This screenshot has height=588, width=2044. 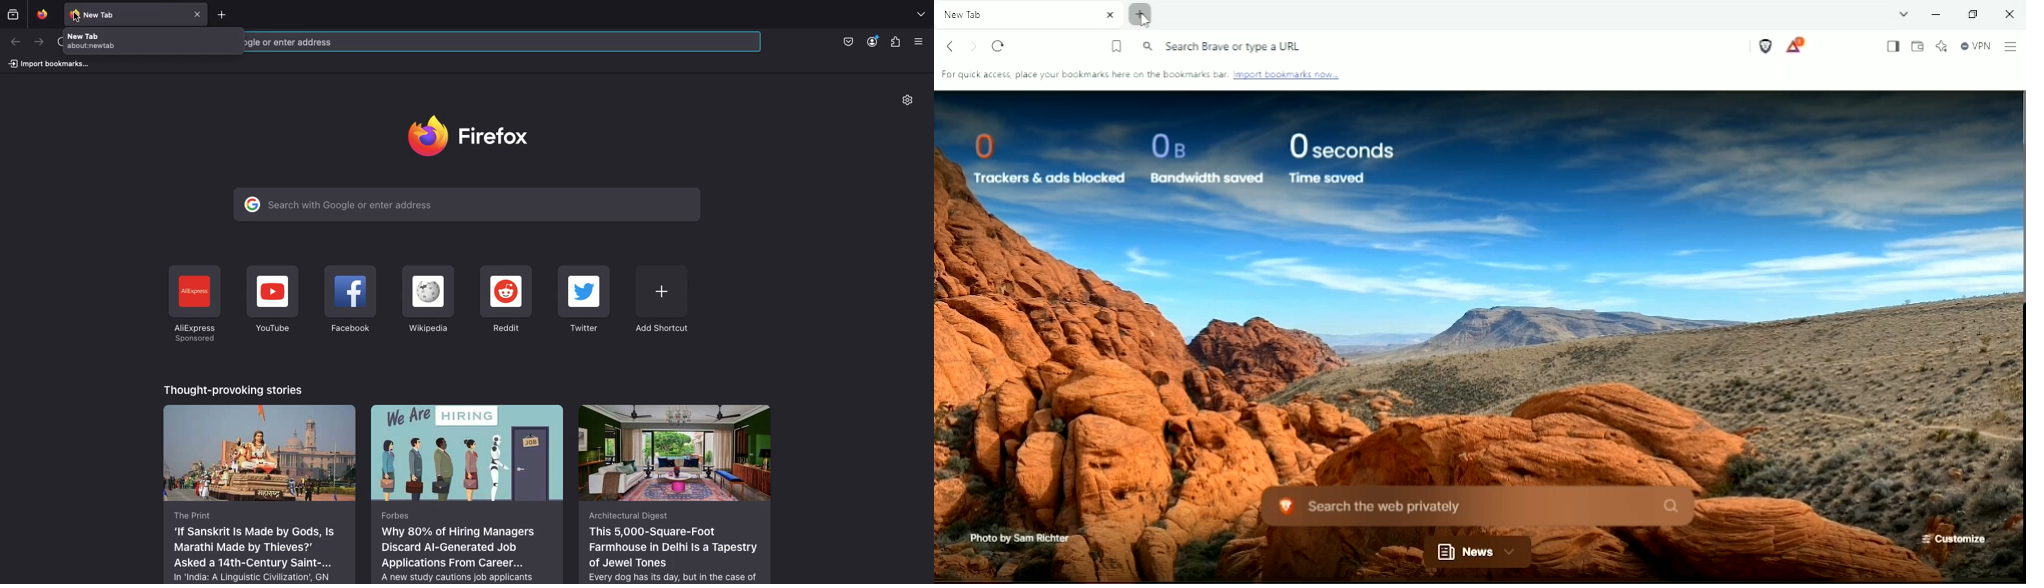 I want to click on Search Tabs, so click(x=1903, y=13).